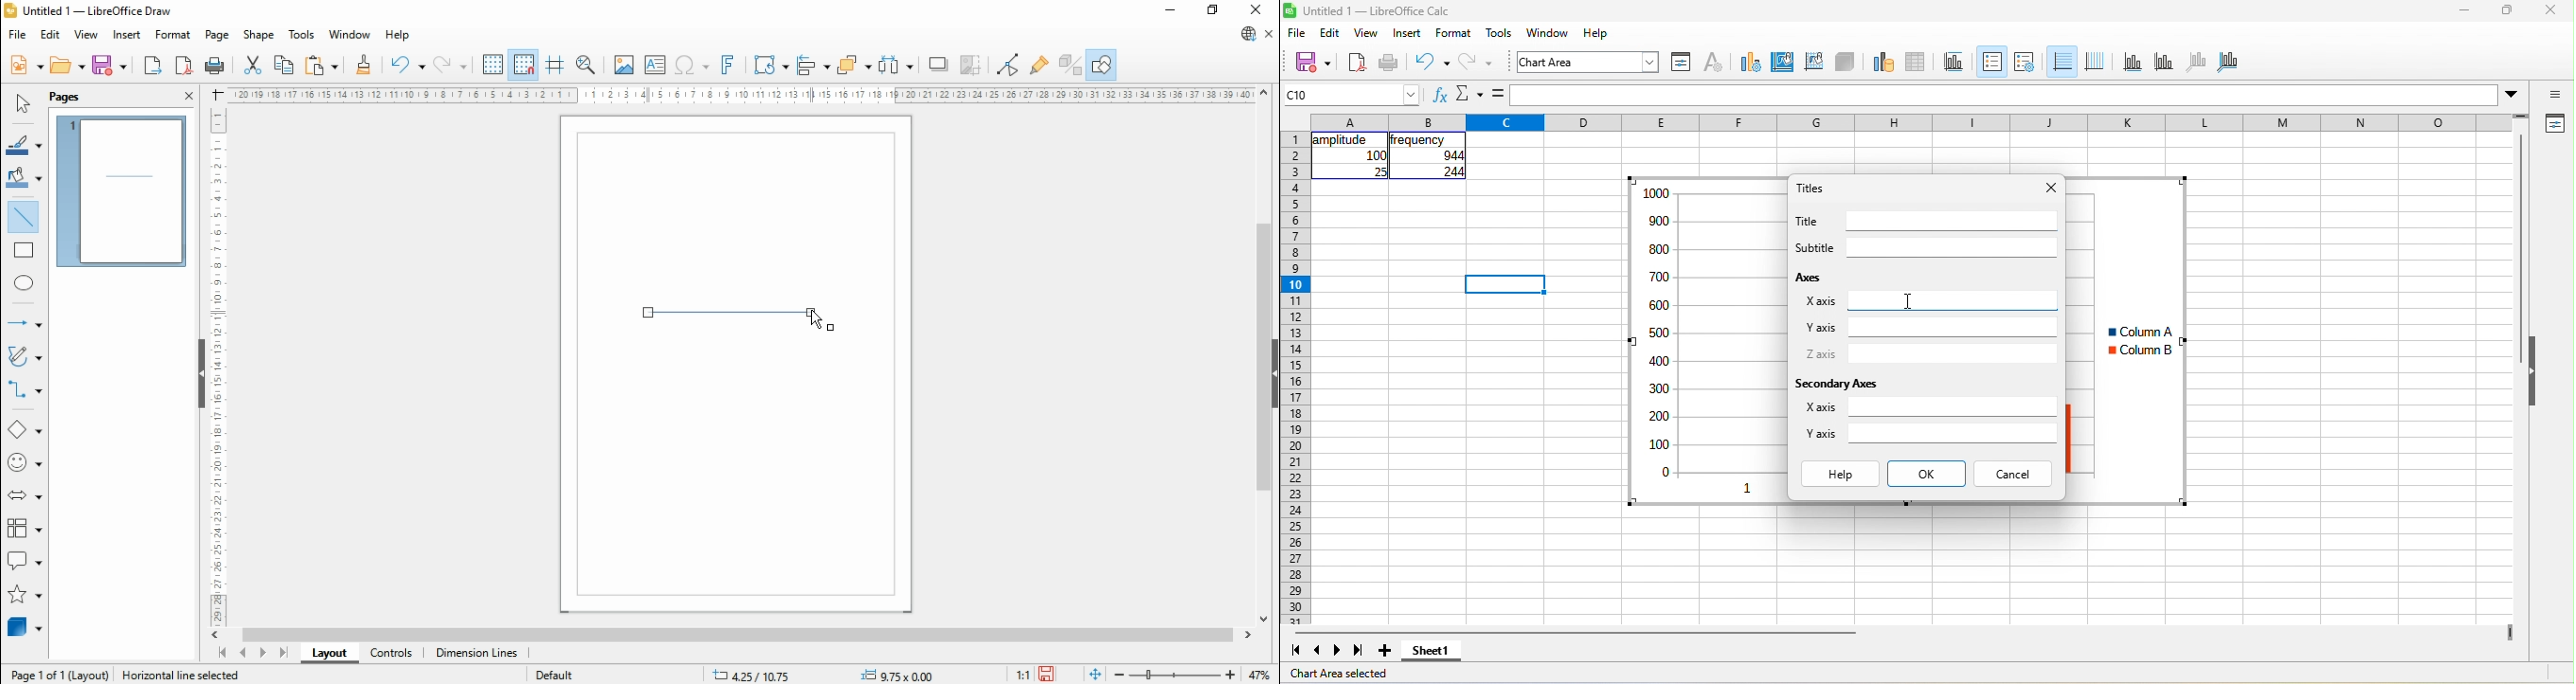  What do you see at coordinates (1806, 221) in the screenshot?
I see `Title` at bounding box center [1806, 221].